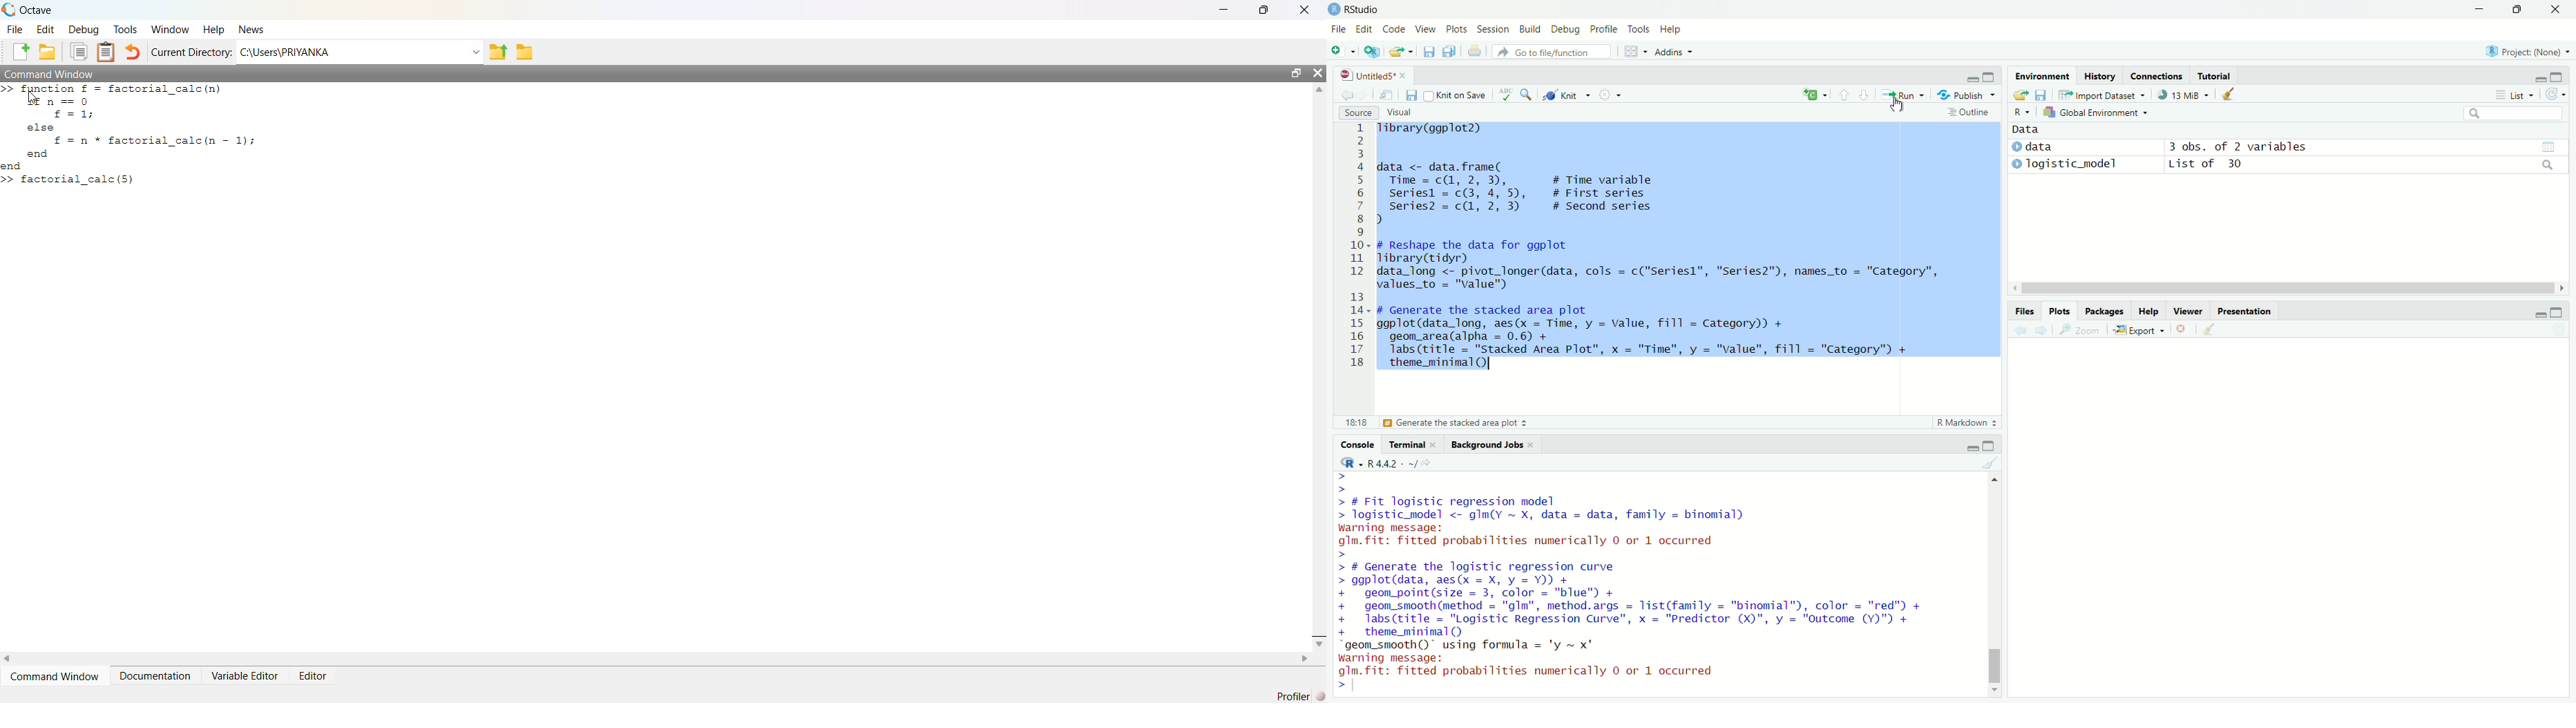 The width and height of the screenshot is (2576, 728). Describe the element at coordinates (1504, 52) in the screenshot. I see `redo` at that location.